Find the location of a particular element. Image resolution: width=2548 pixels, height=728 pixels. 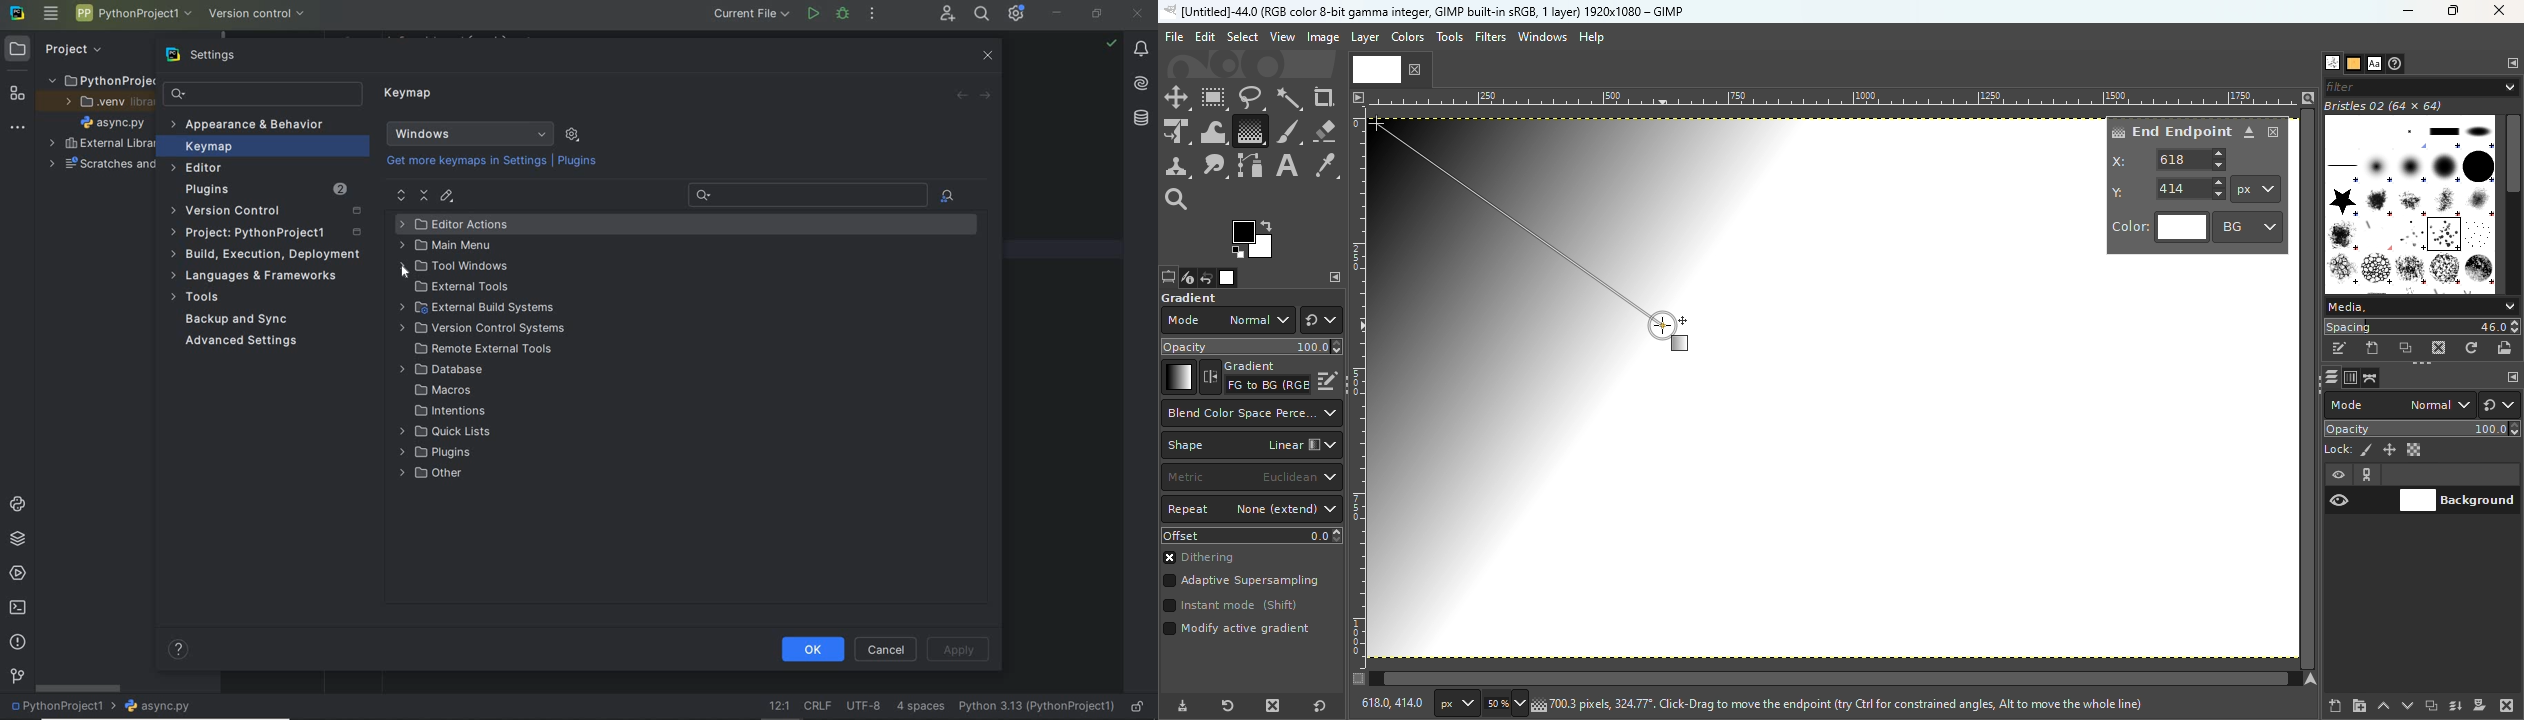

Create a new layer group and add it to the image is located at coordinates (2359, 706).